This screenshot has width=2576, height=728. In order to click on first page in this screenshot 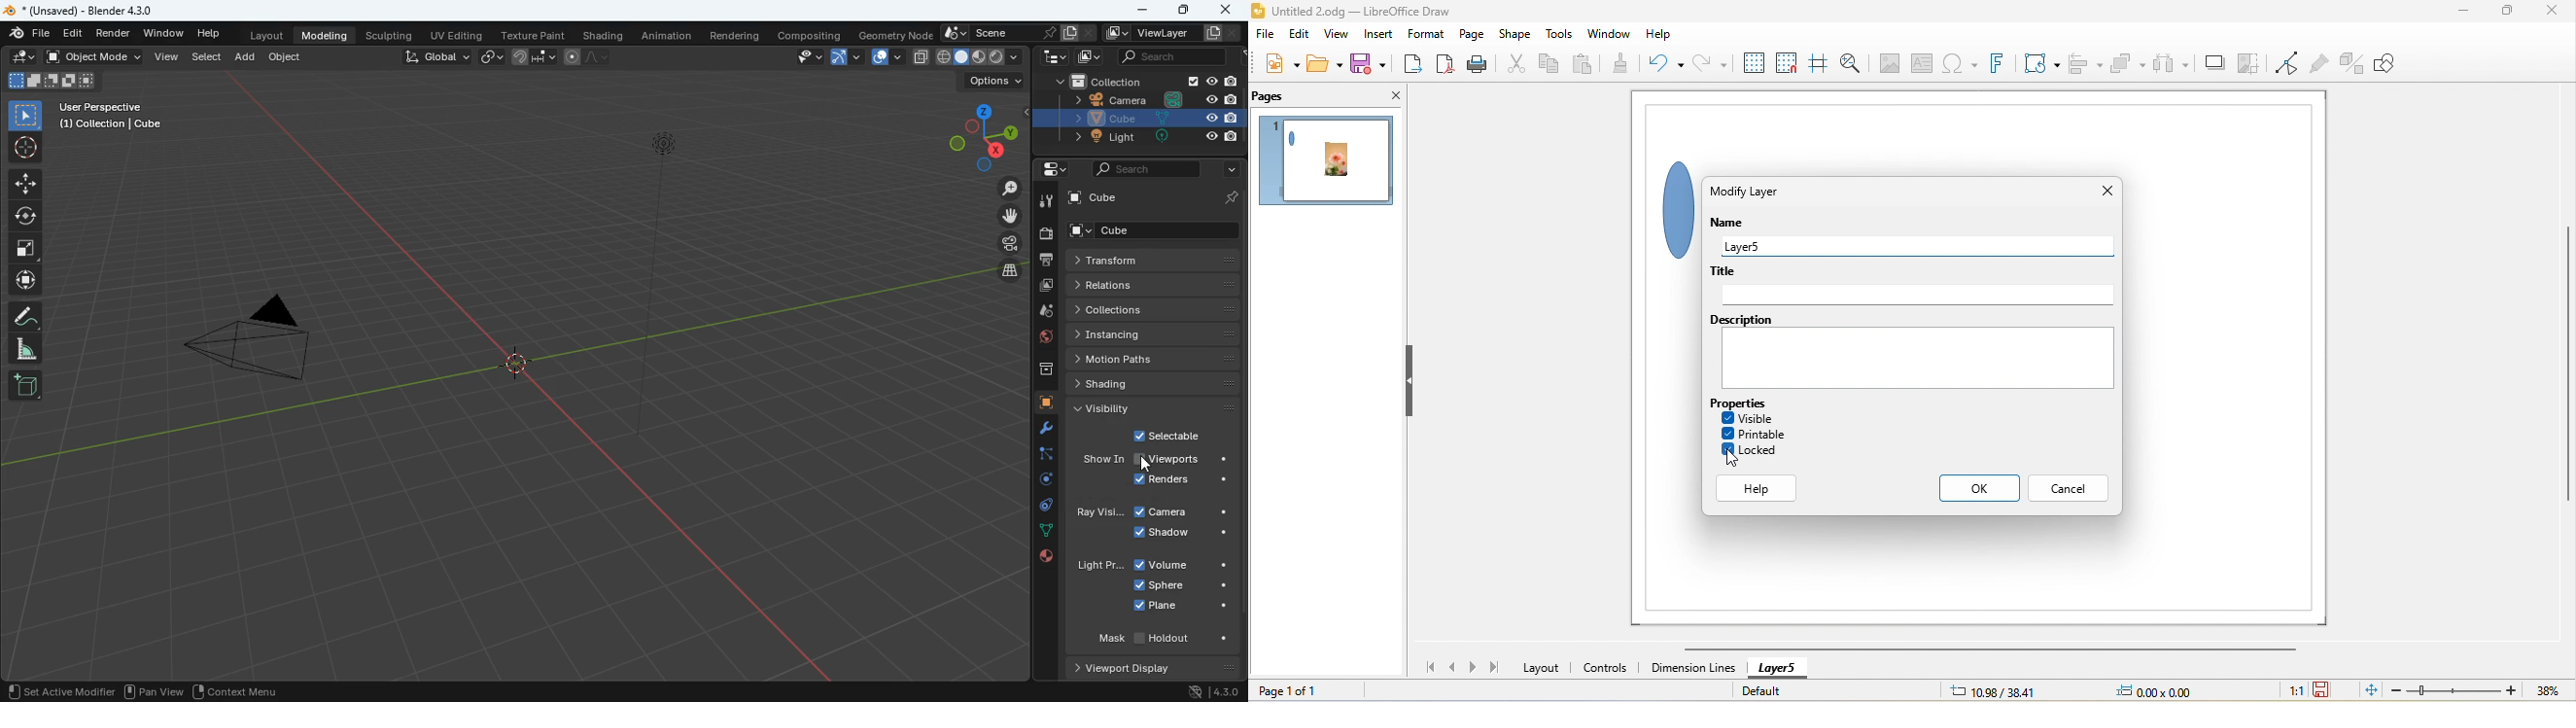, I will do `click(1424, 666)`.